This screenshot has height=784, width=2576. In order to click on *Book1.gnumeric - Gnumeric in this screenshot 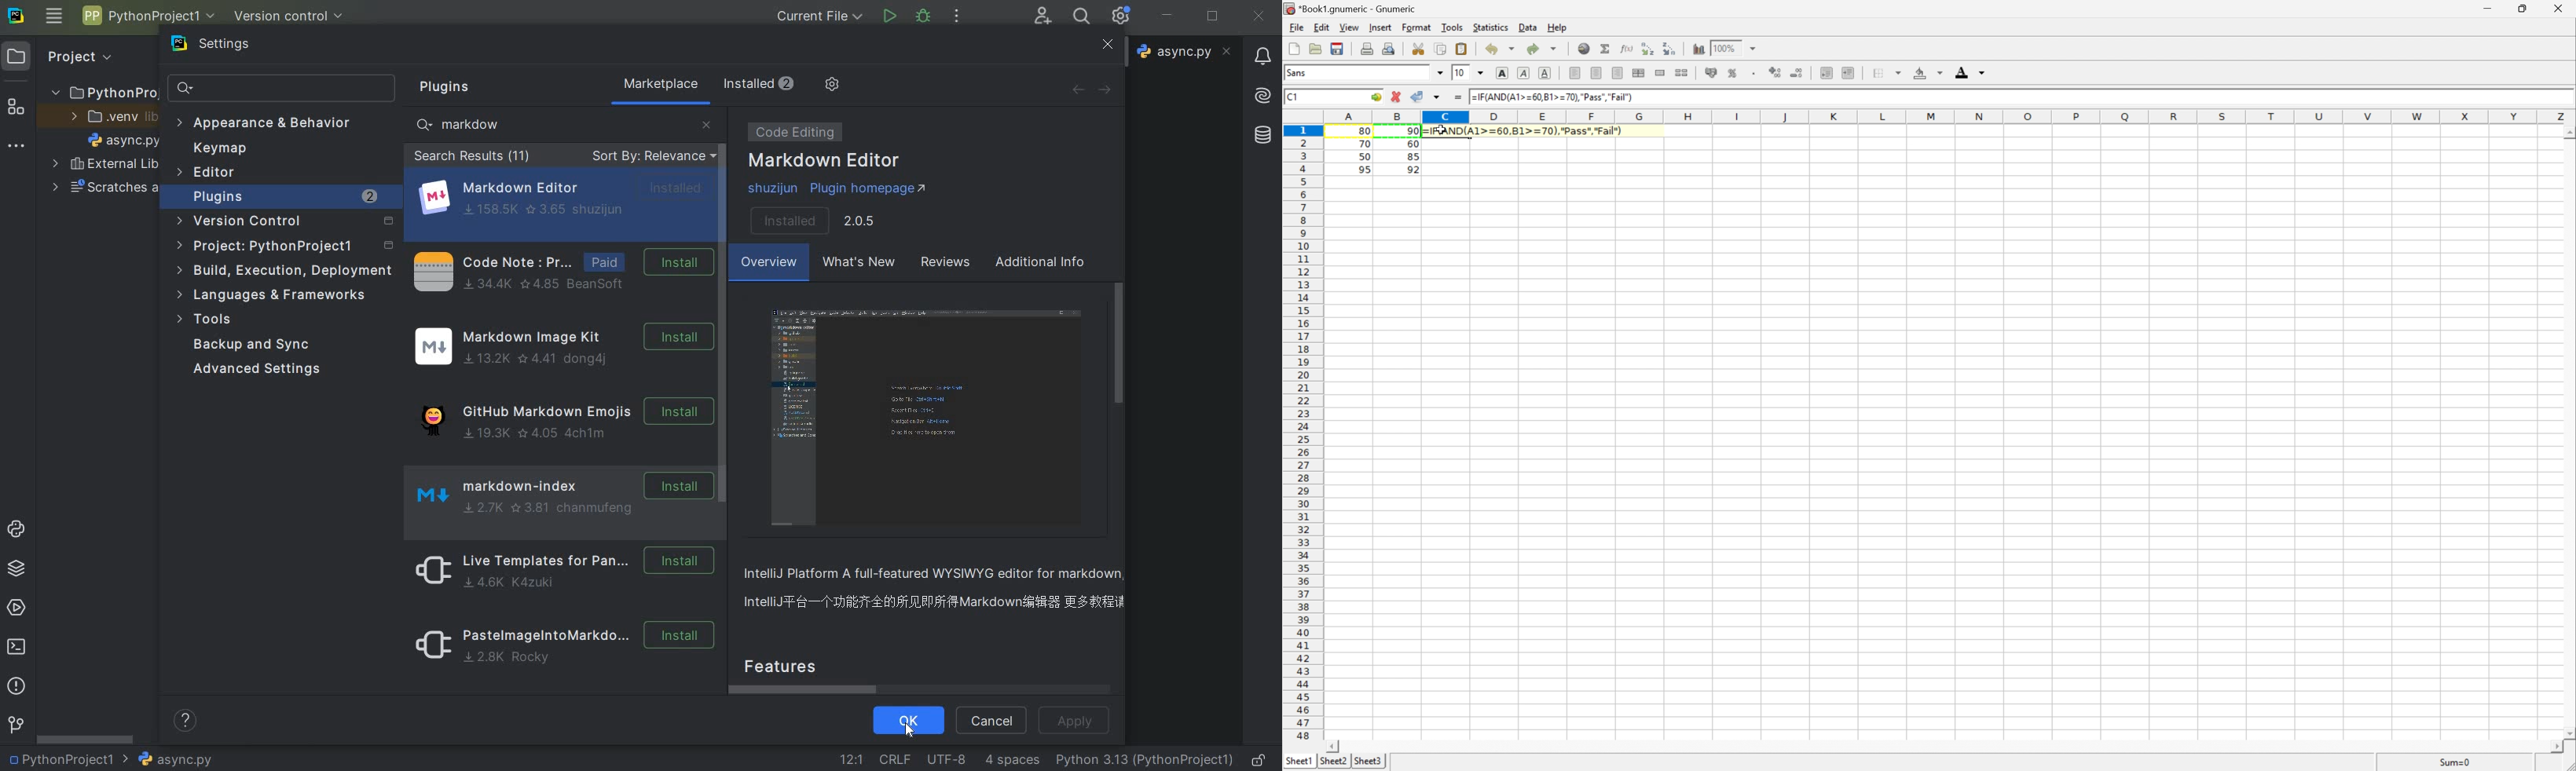, I will do `click(1348, 8)`.